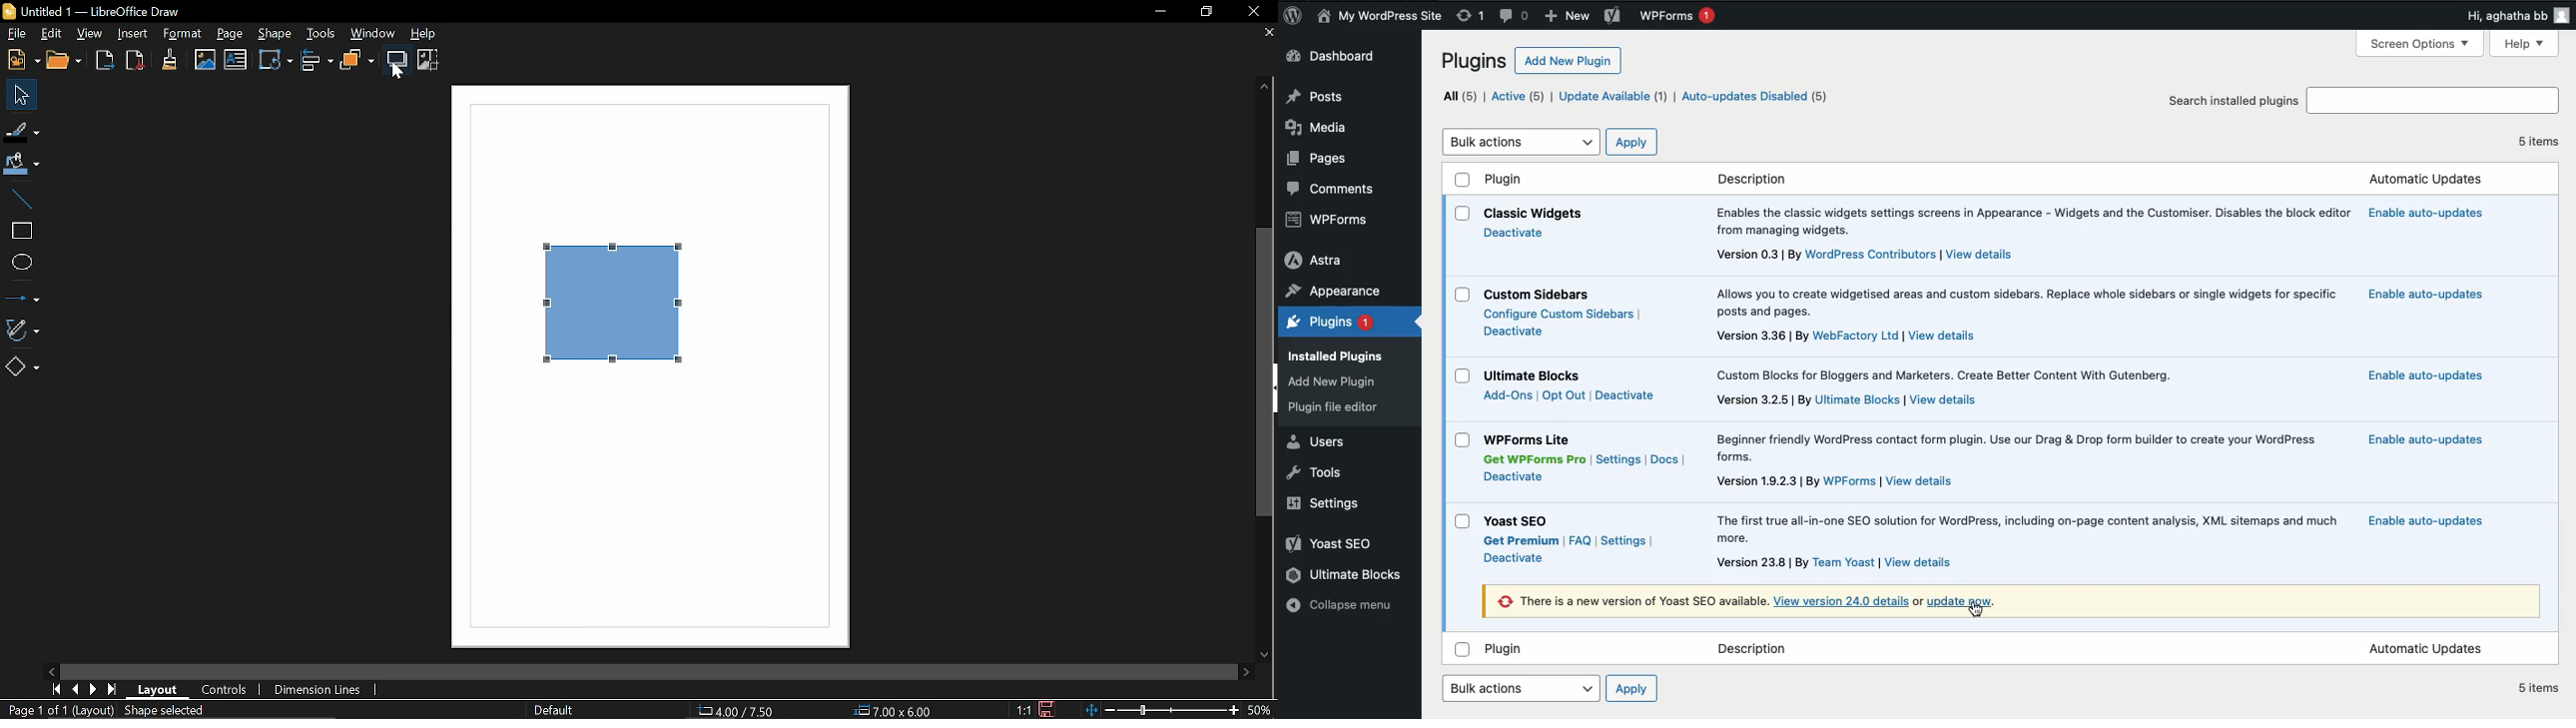 The width and height of the screenshot is (2576, 728). Describe the element at coordinates (1514, 331) in the screenshot. I see `Deactive` at that location.